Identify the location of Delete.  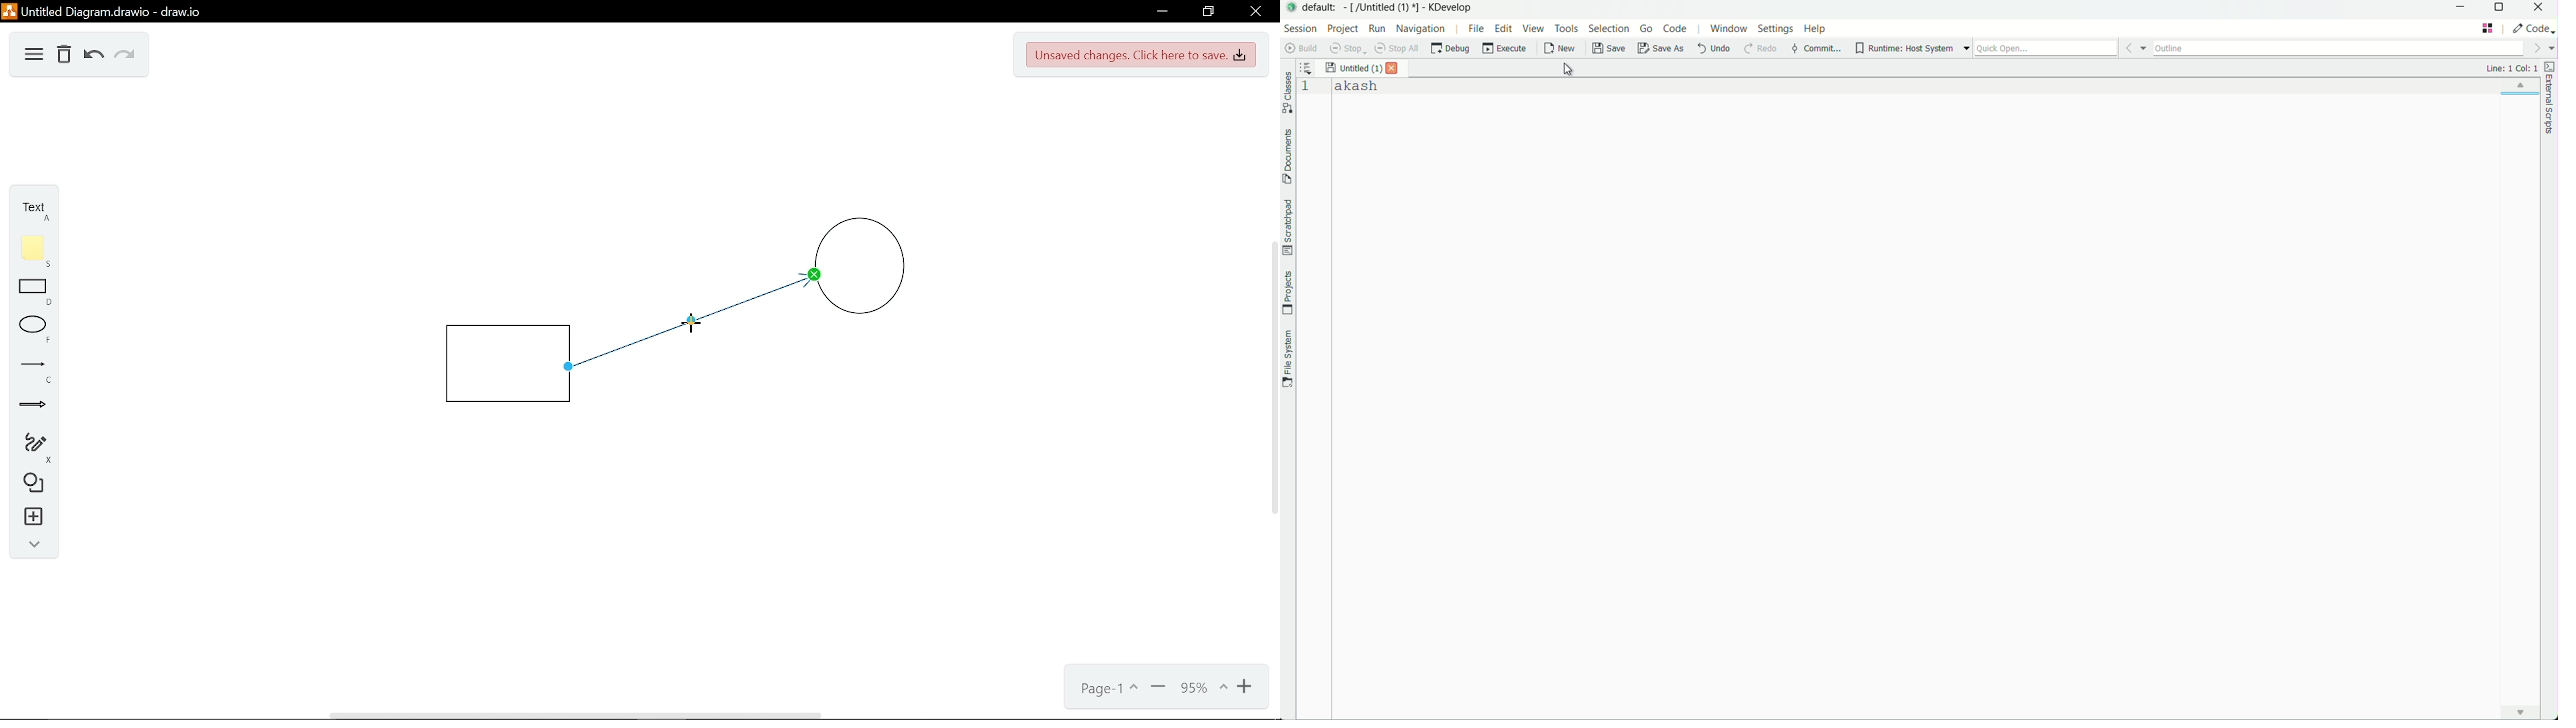
(64, 56).